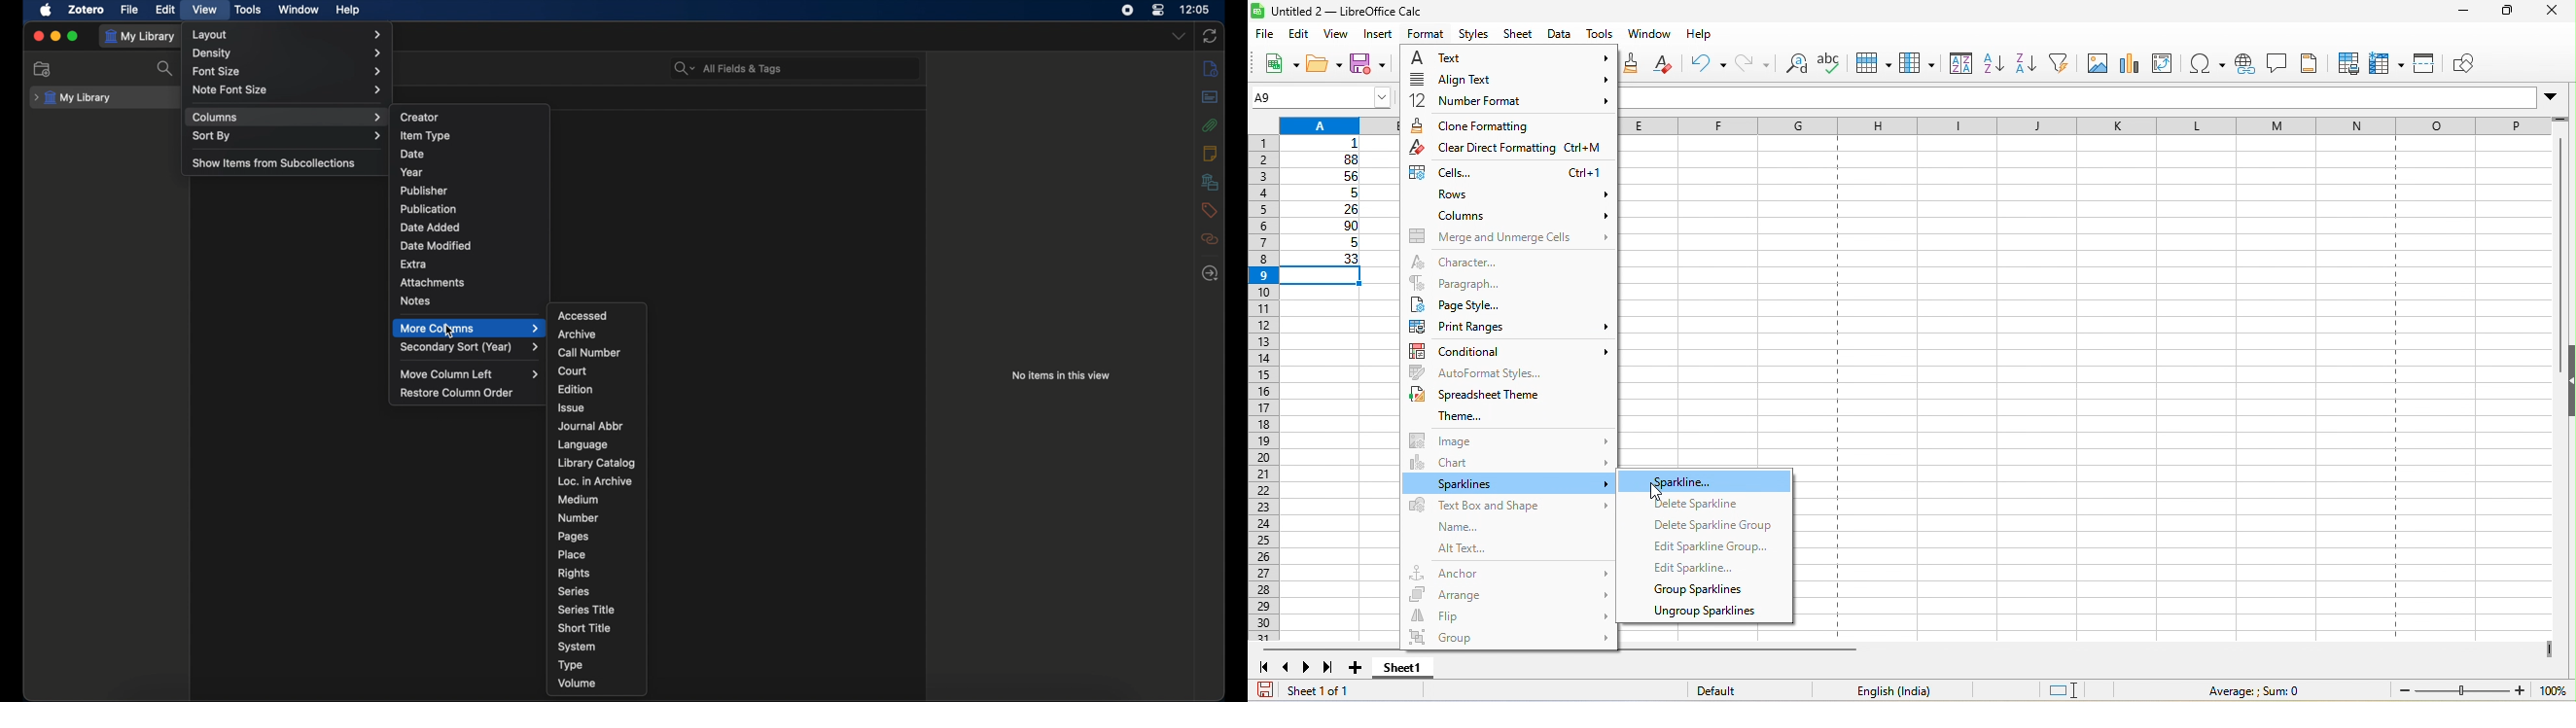  What do you see at coordinates (578, 682) in the screenshot?
I see `volume` at bounding box center [578, 682].